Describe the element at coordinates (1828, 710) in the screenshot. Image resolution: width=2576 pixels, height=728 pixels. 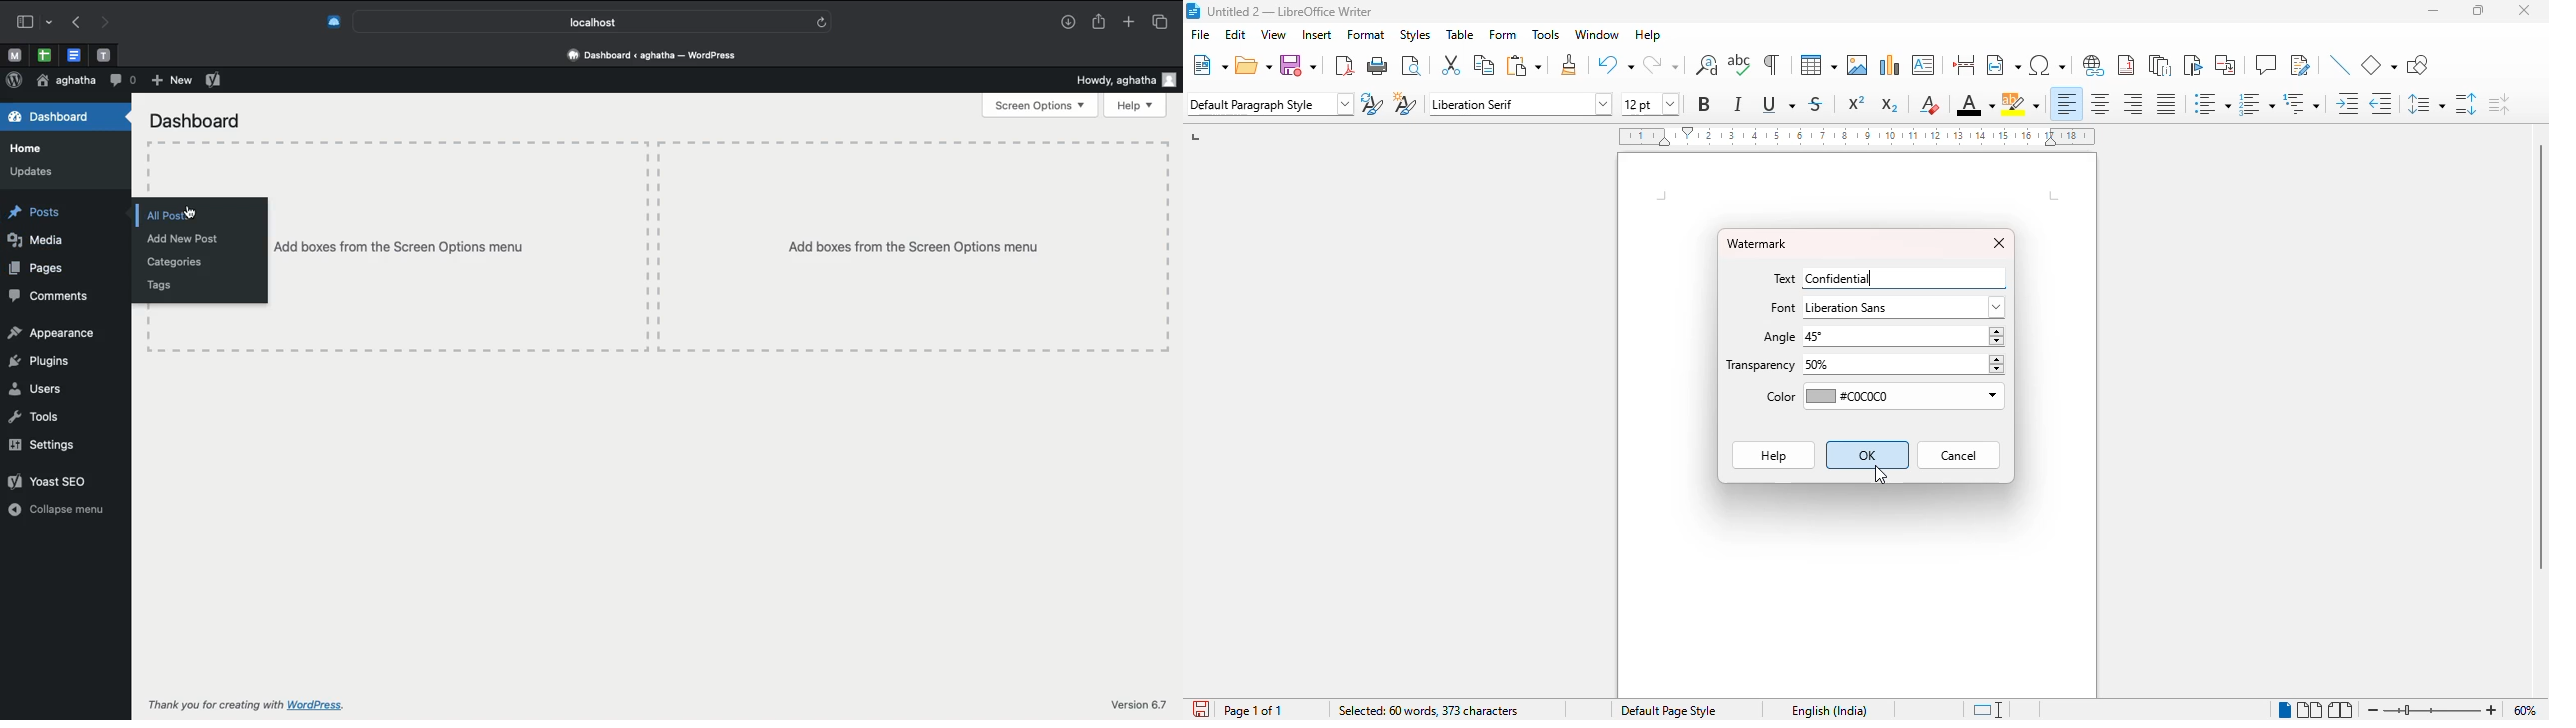
I see `English (India)` at that location.